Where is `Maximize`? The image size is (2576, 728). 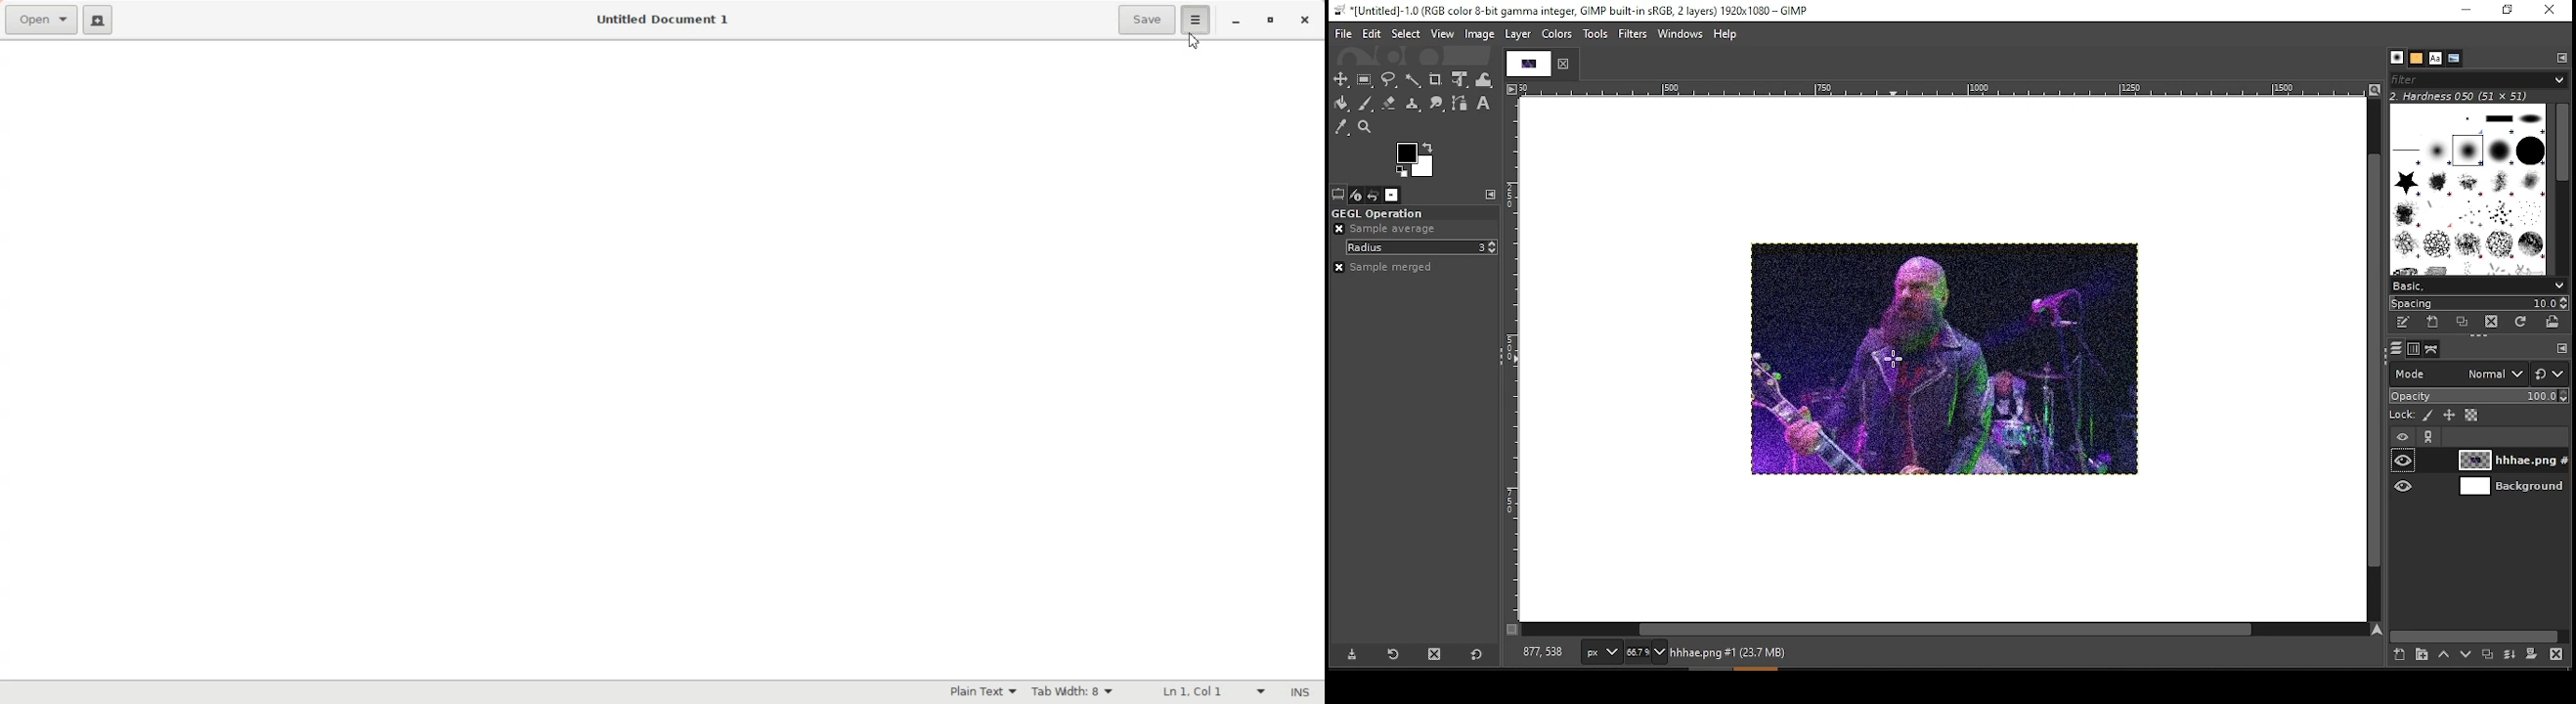 Maximize is located at coordinates (1270, 21).